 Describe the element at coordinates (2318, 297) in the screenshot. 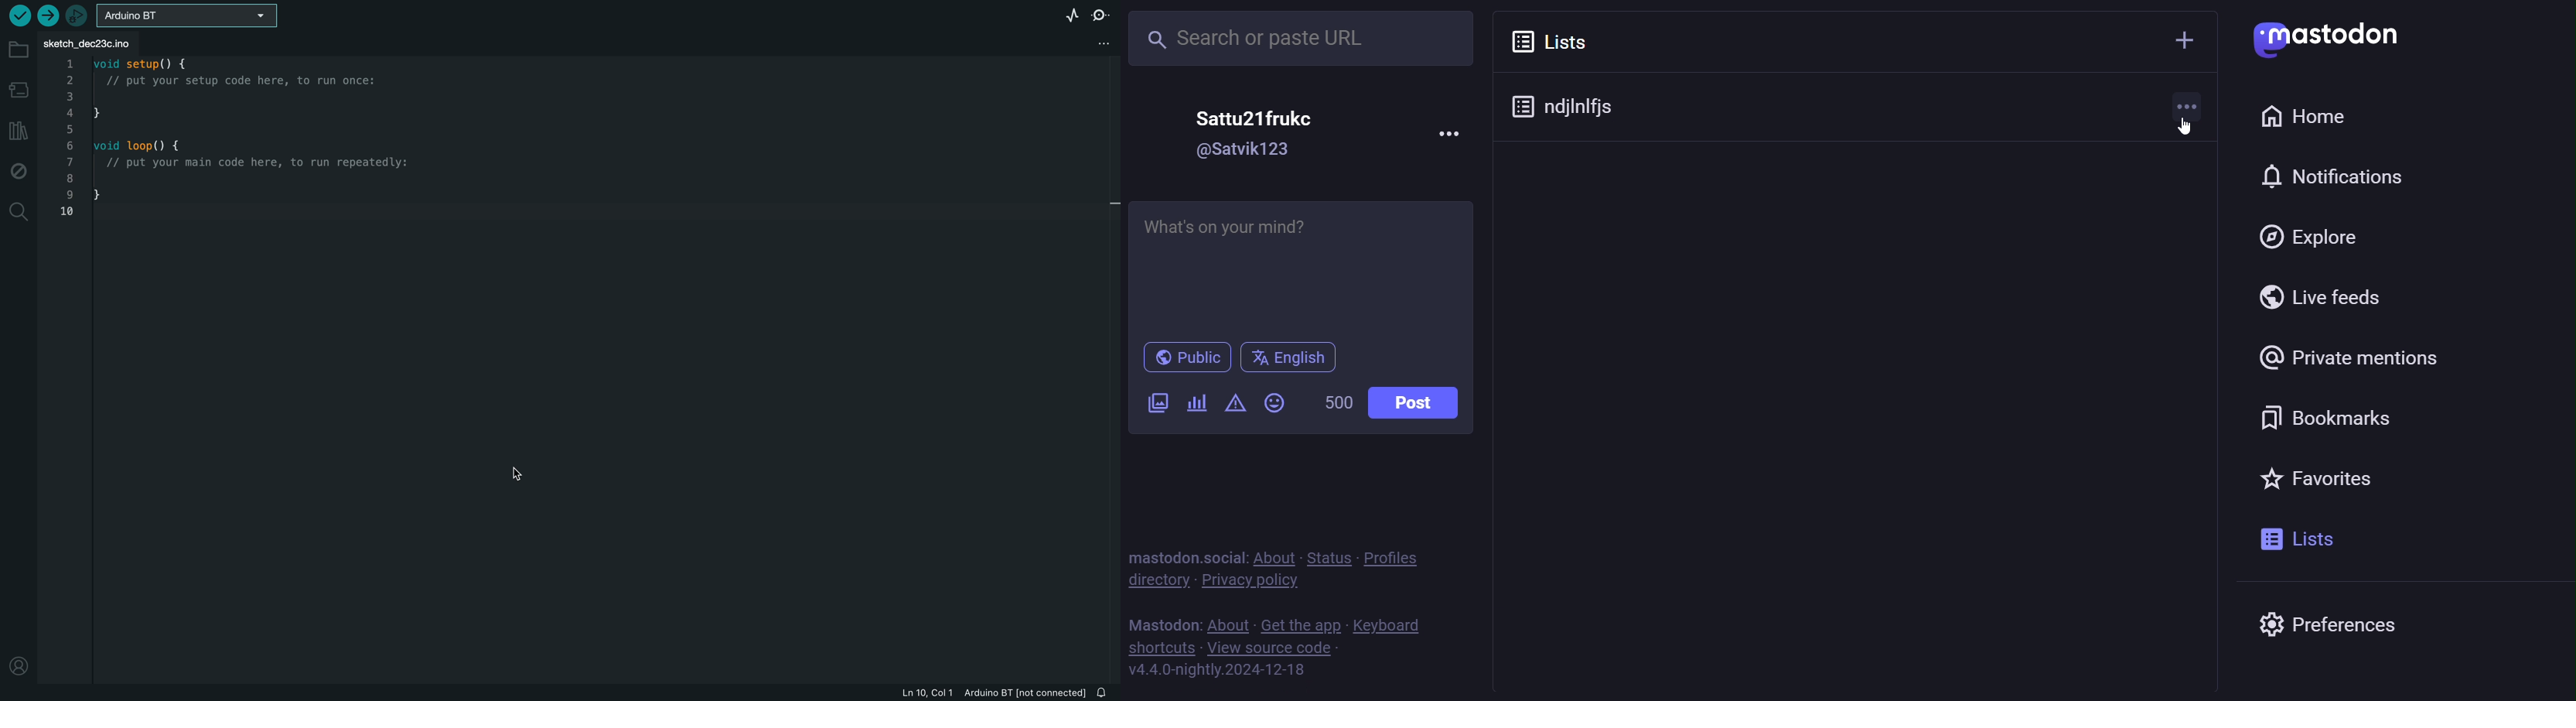

I see `live feed` at that location.